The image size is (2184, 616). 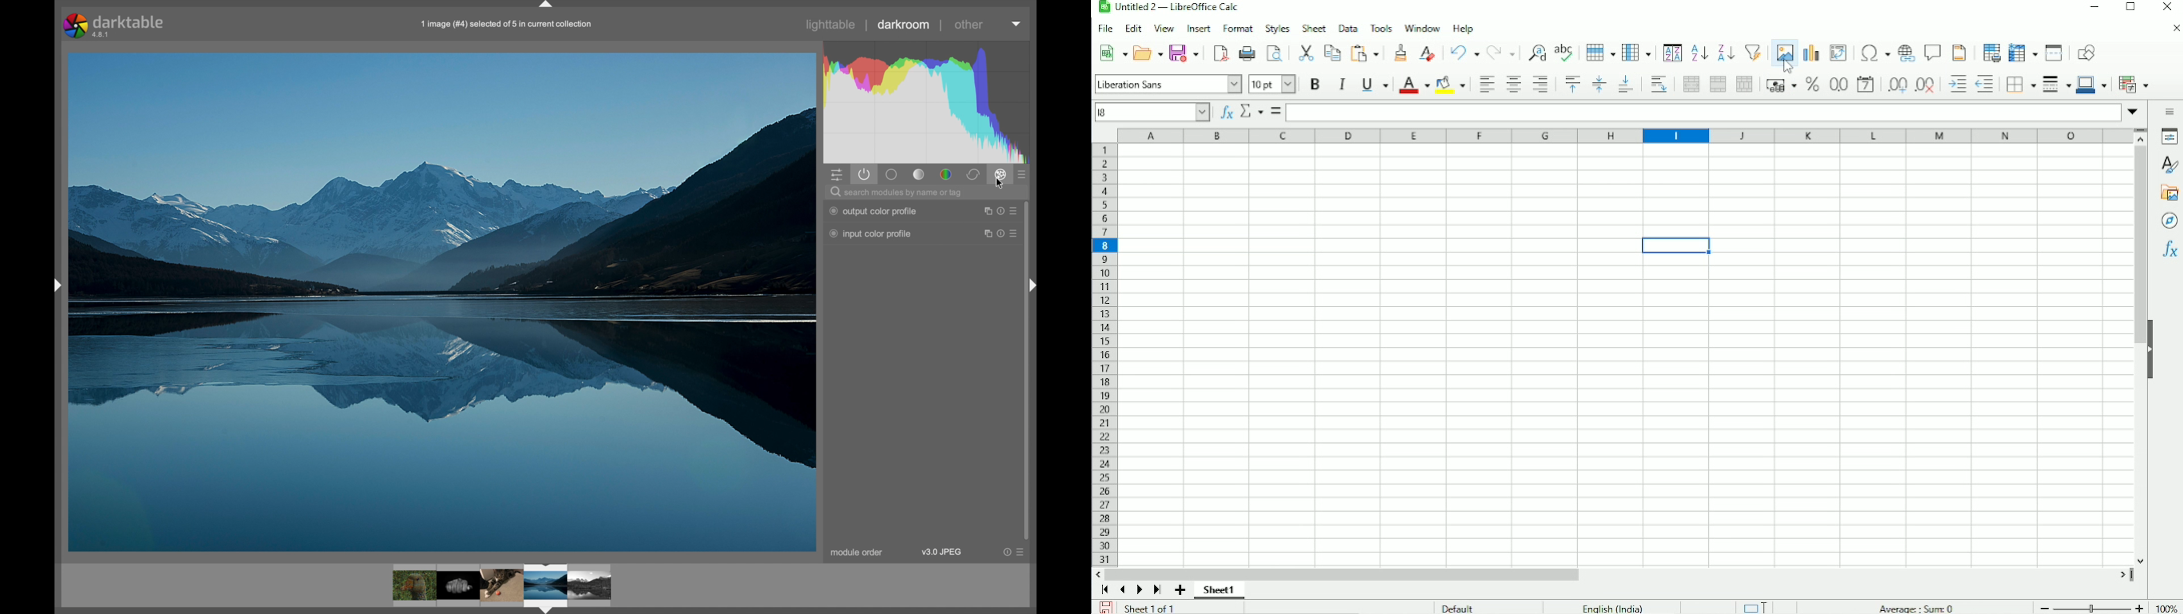 What do you see at coordinates (1162, 28) in the screenshot?
I see `View` at bounding box center [1162, 28].